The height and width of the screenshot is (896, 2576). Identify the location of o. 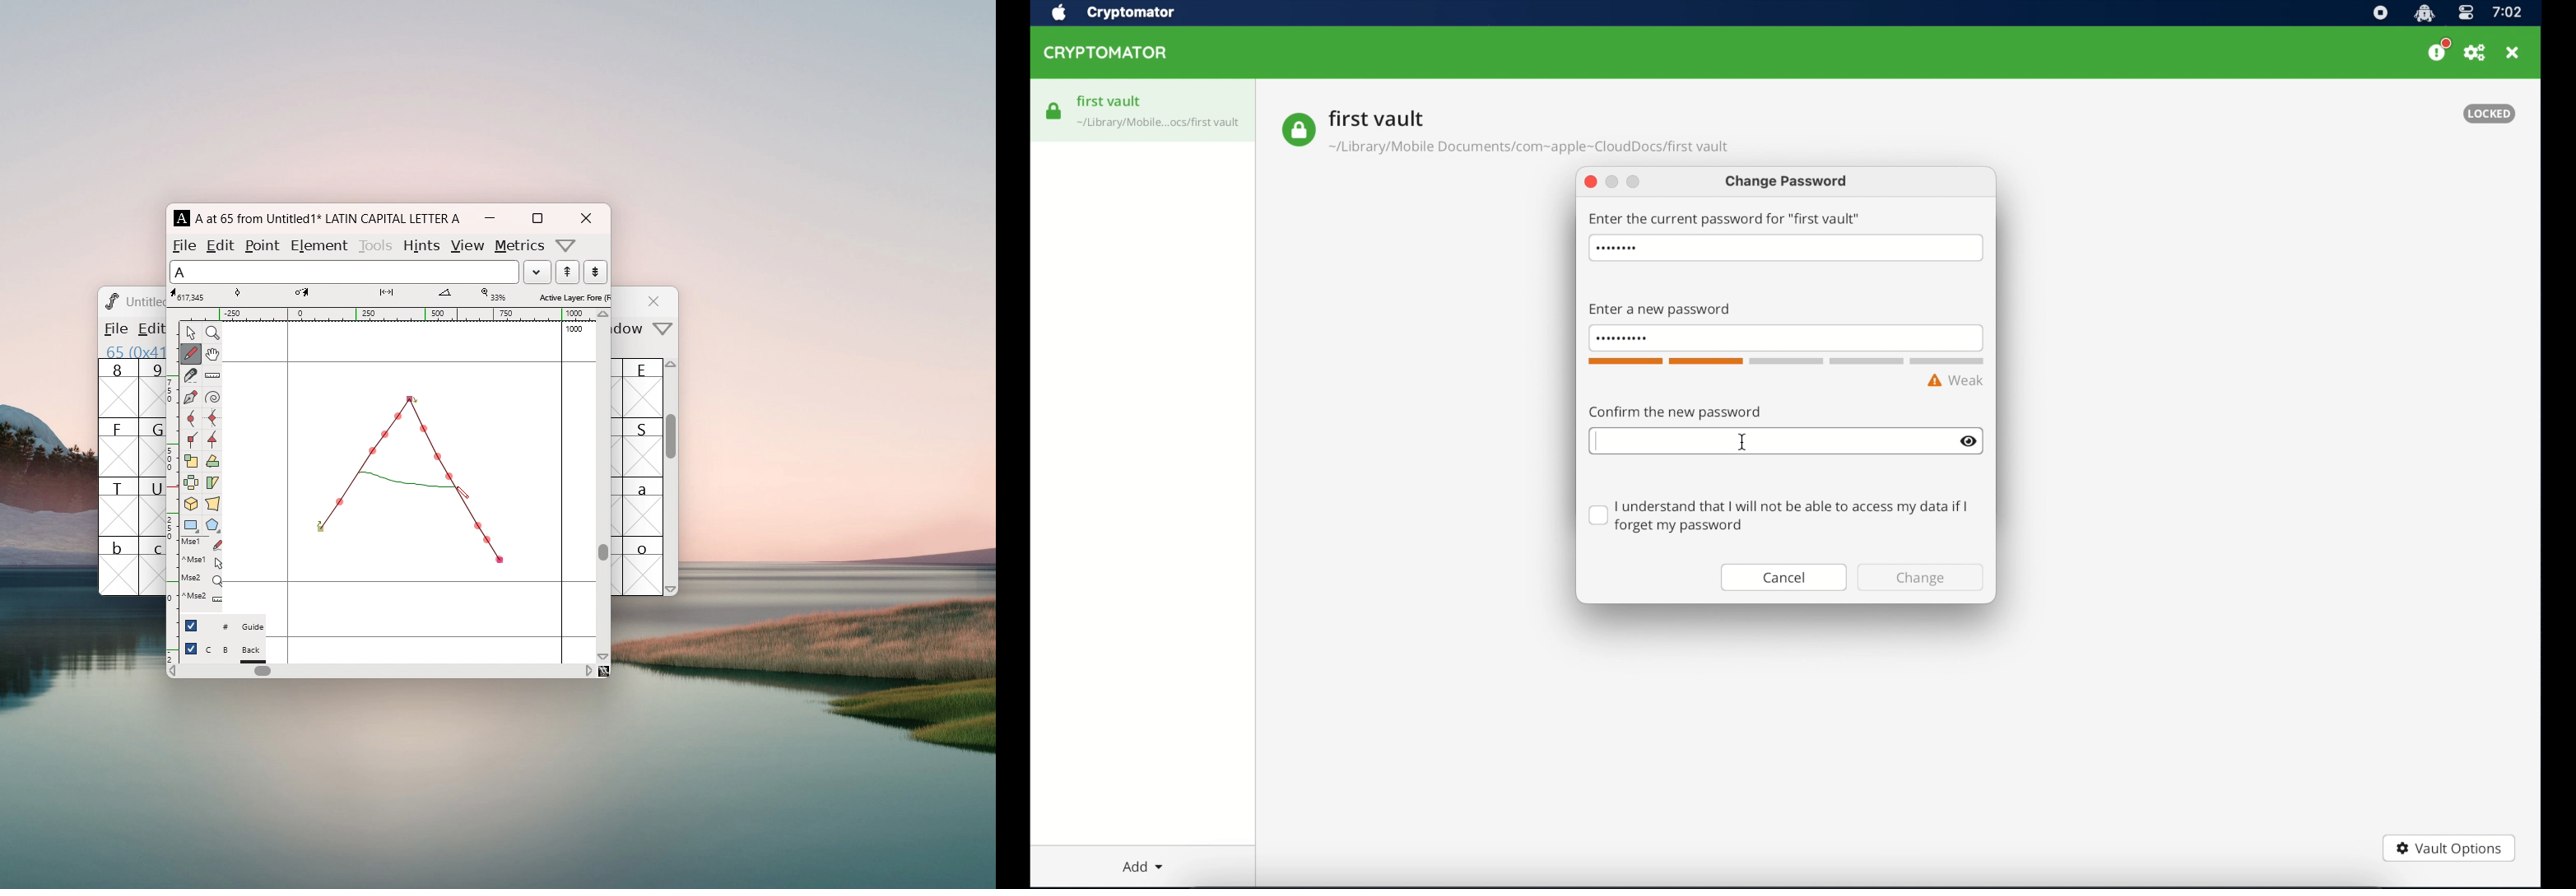
(644, 566).